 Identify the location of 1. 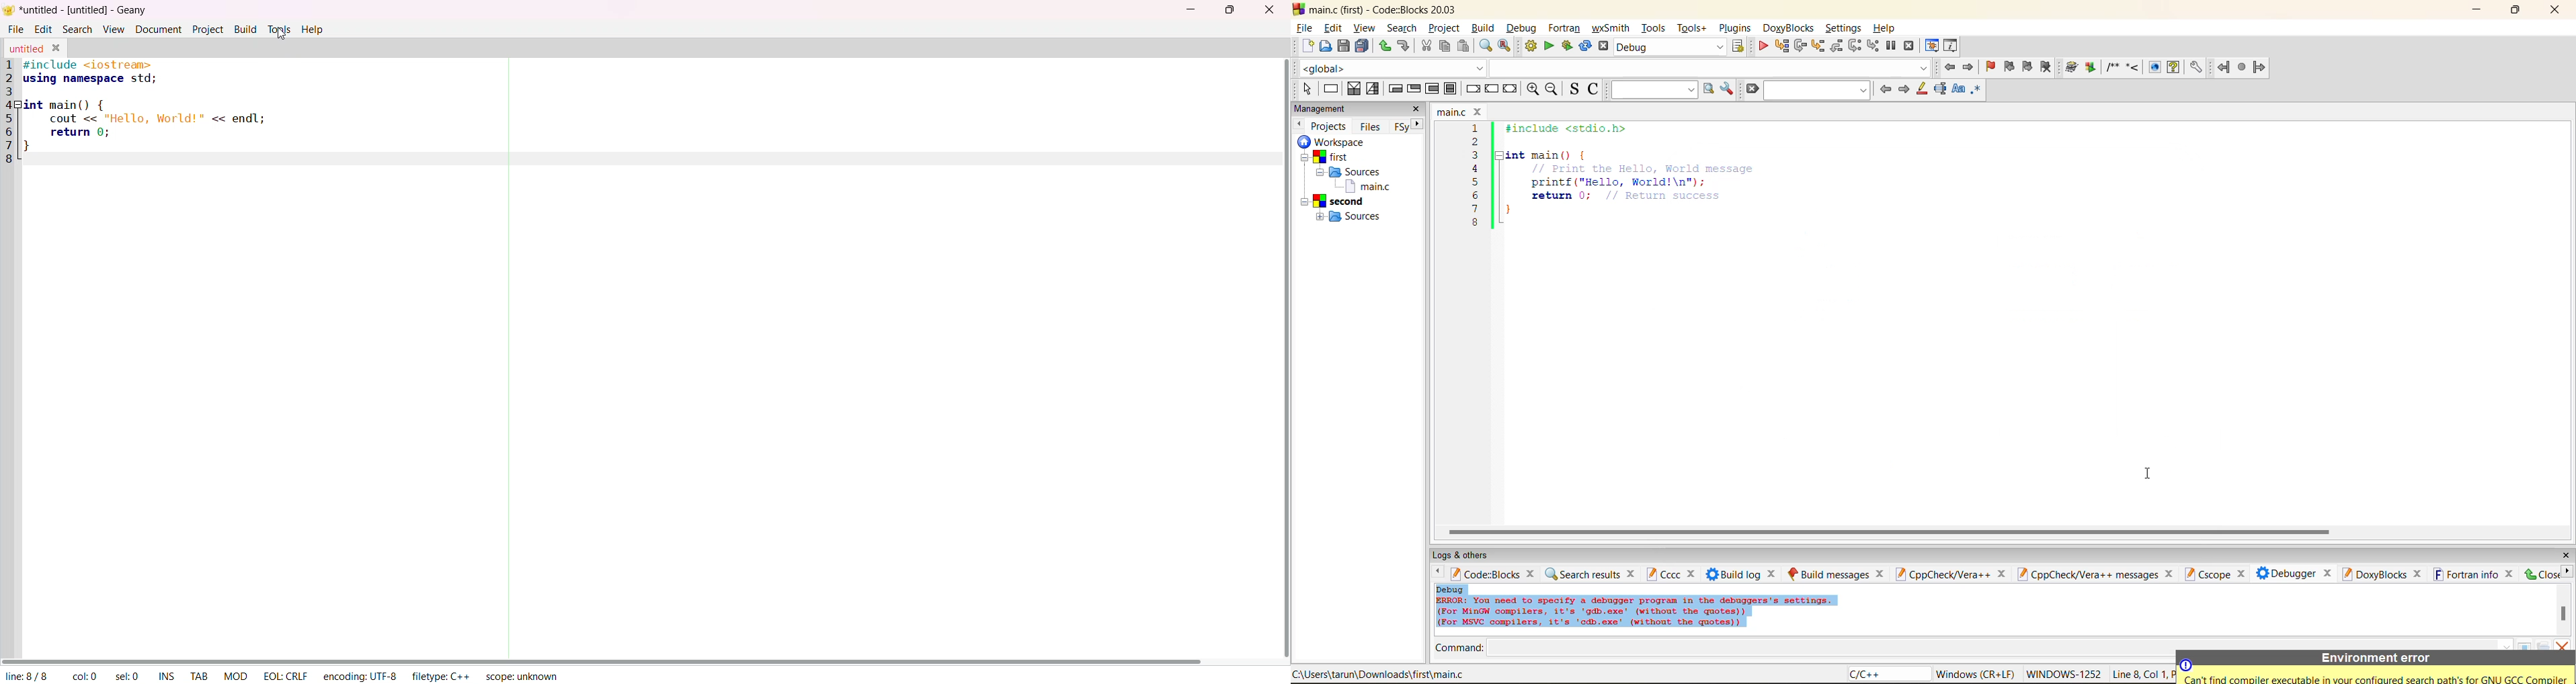
(1477, 129).